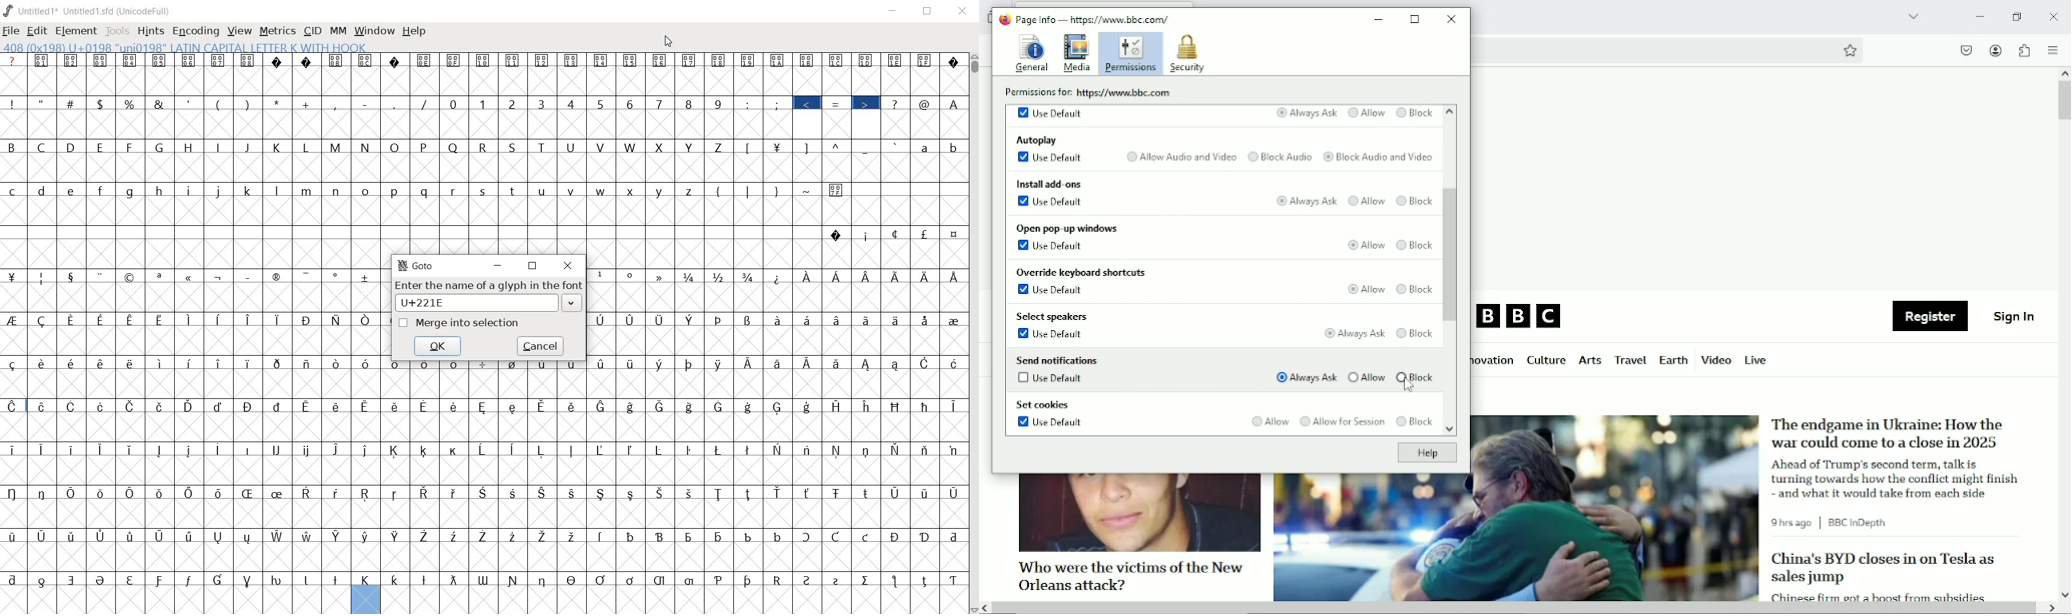  Describe the element at coordinates (1672, 360) in the screenshot. I see `Earth` at that location.